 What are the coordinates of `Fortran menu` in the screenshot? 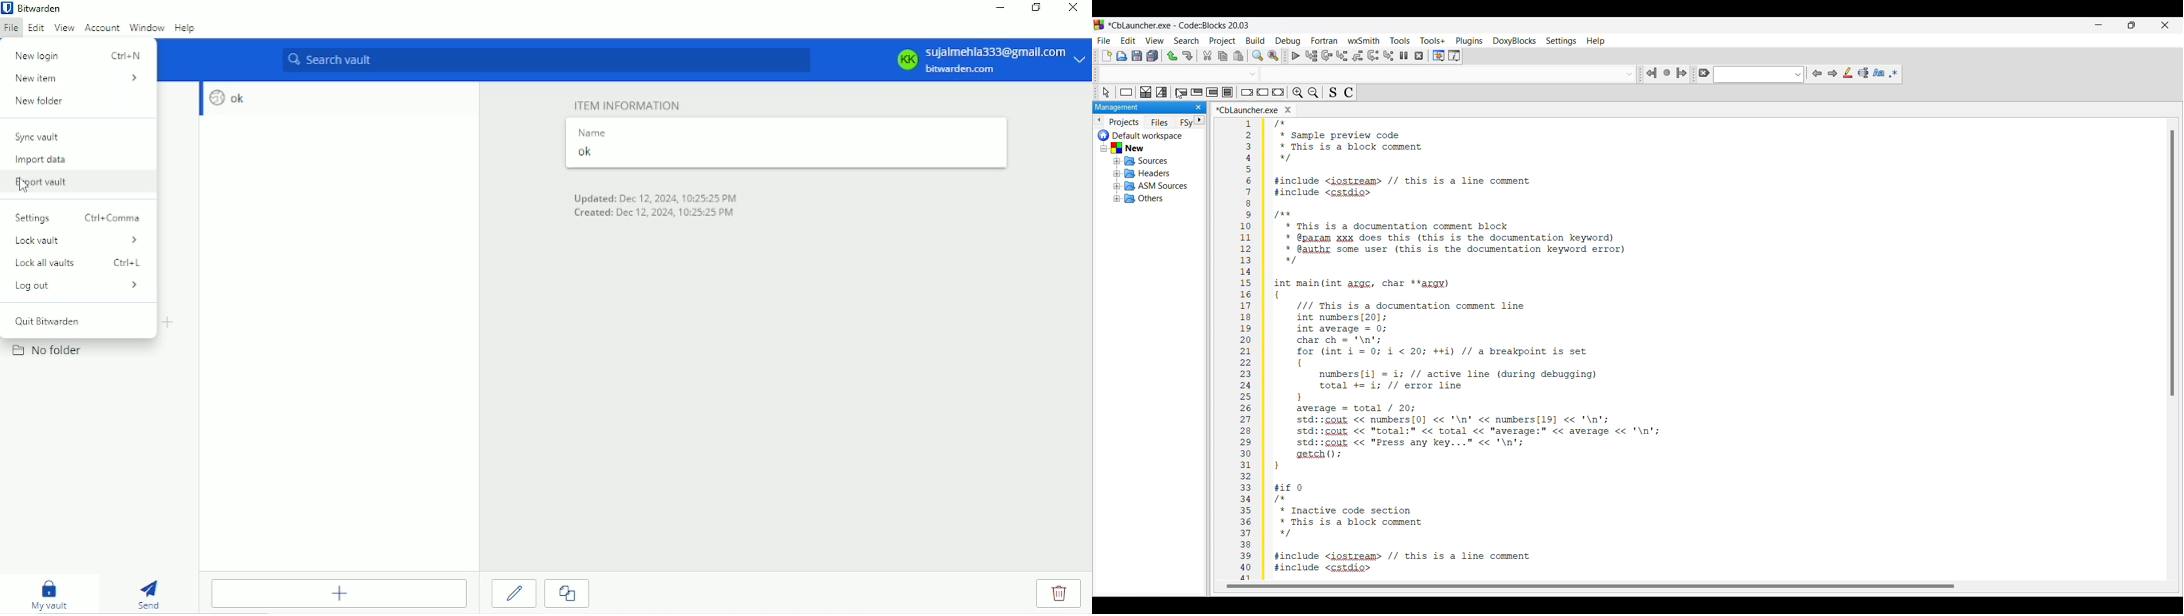 It's located at (1325, 40).